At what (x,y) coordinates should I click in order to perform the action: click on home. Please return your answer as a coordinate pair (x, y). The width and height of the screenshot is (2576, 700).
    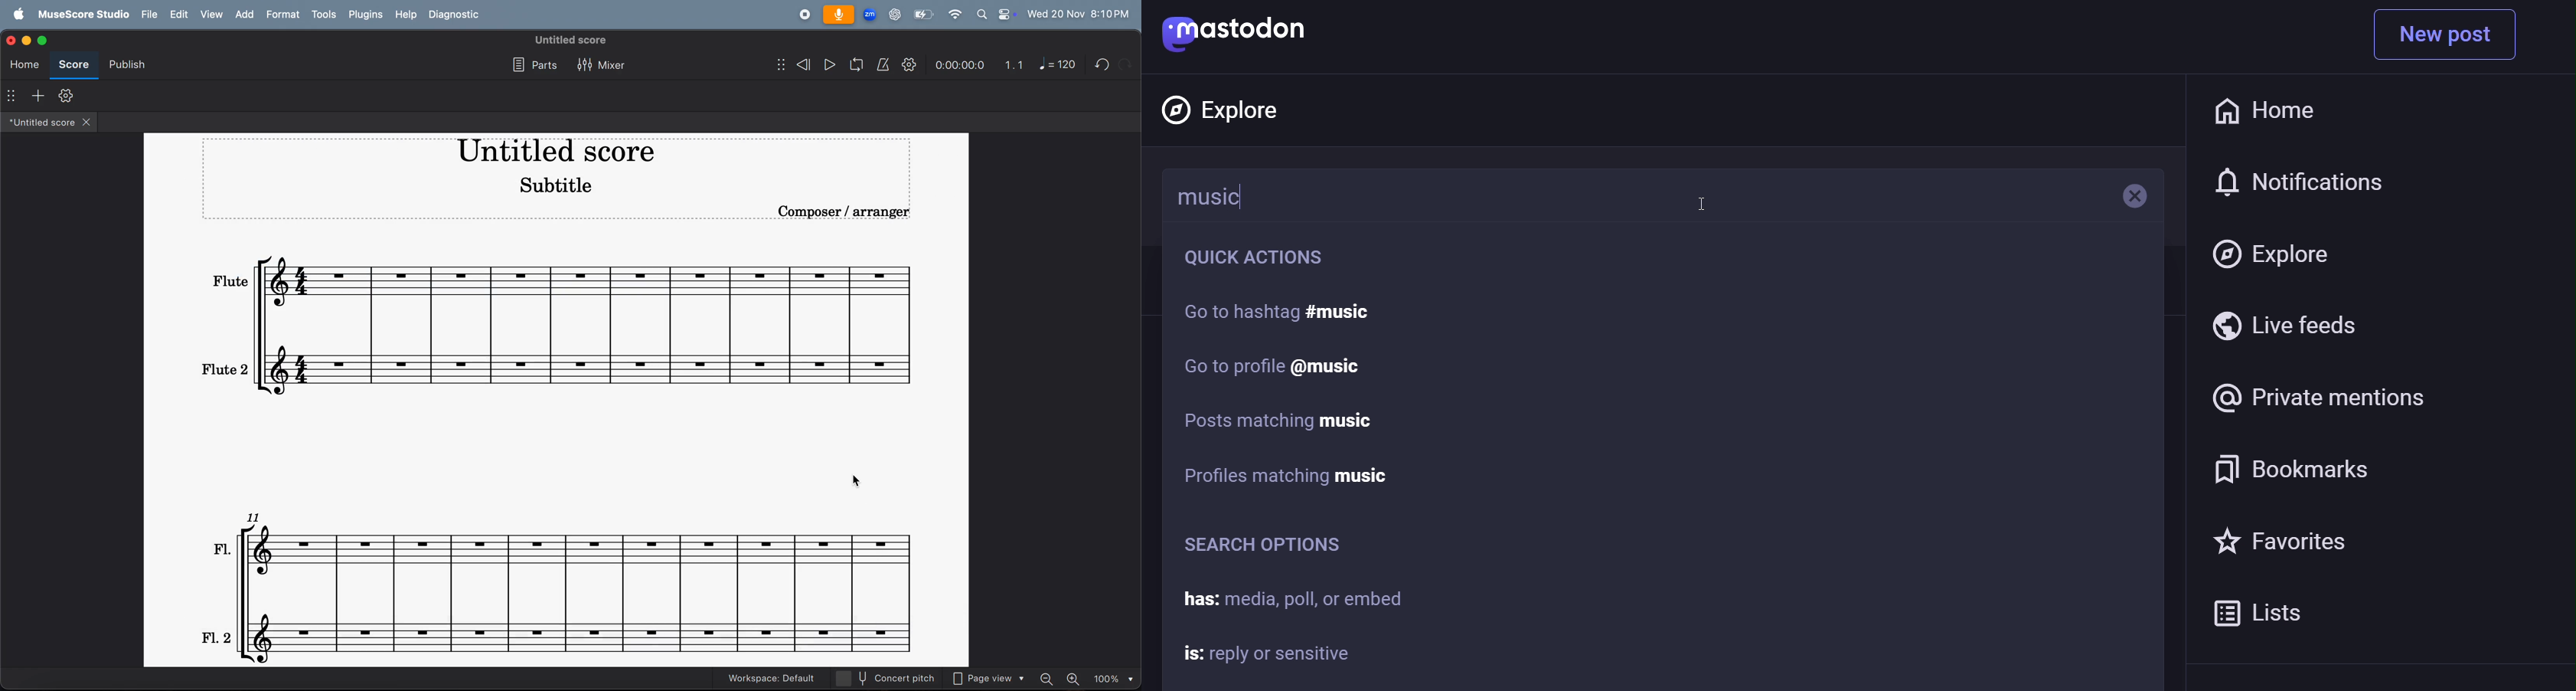
    Looking at the image, I should click on (25, 64).